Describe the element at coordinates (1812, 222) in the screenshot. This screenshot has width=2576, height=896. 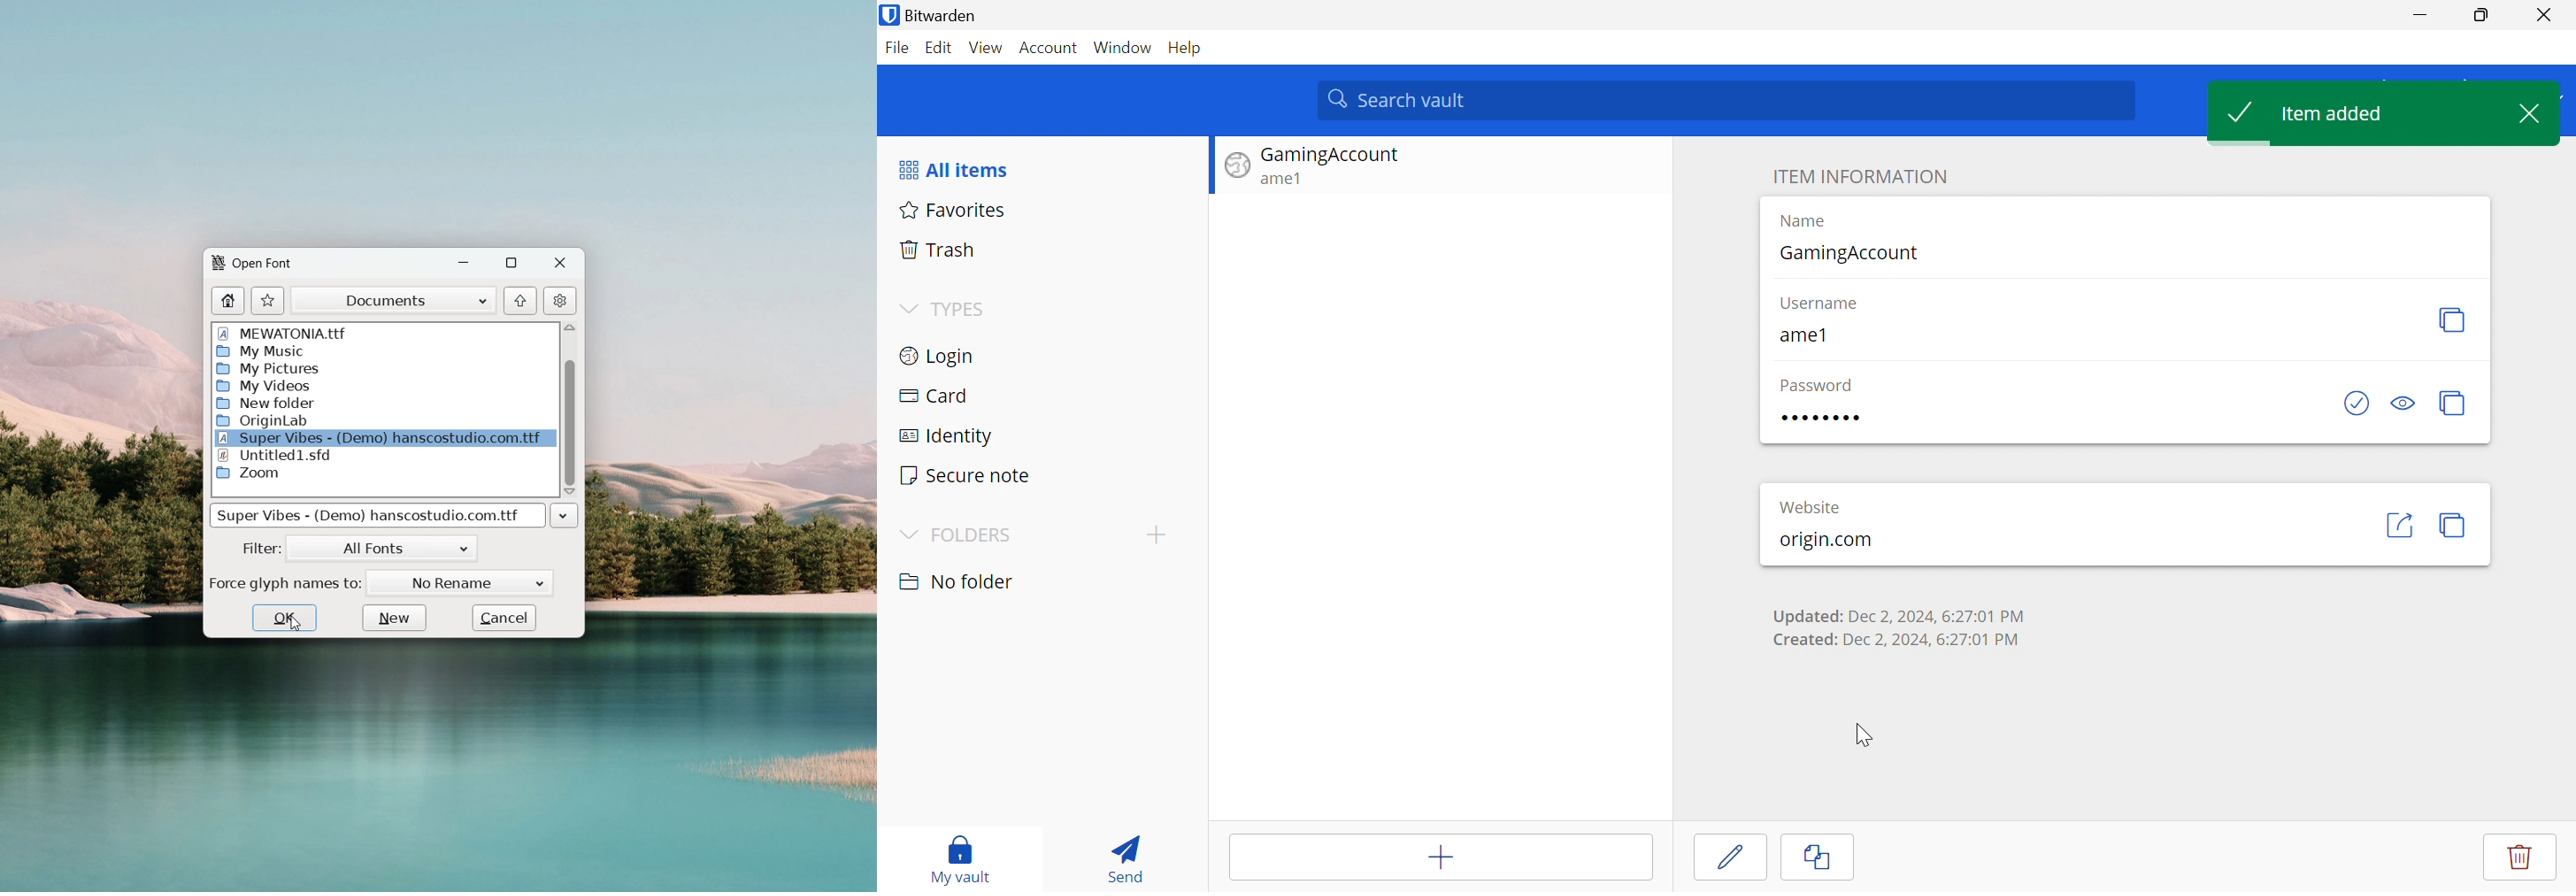
I see `Name` at that location.